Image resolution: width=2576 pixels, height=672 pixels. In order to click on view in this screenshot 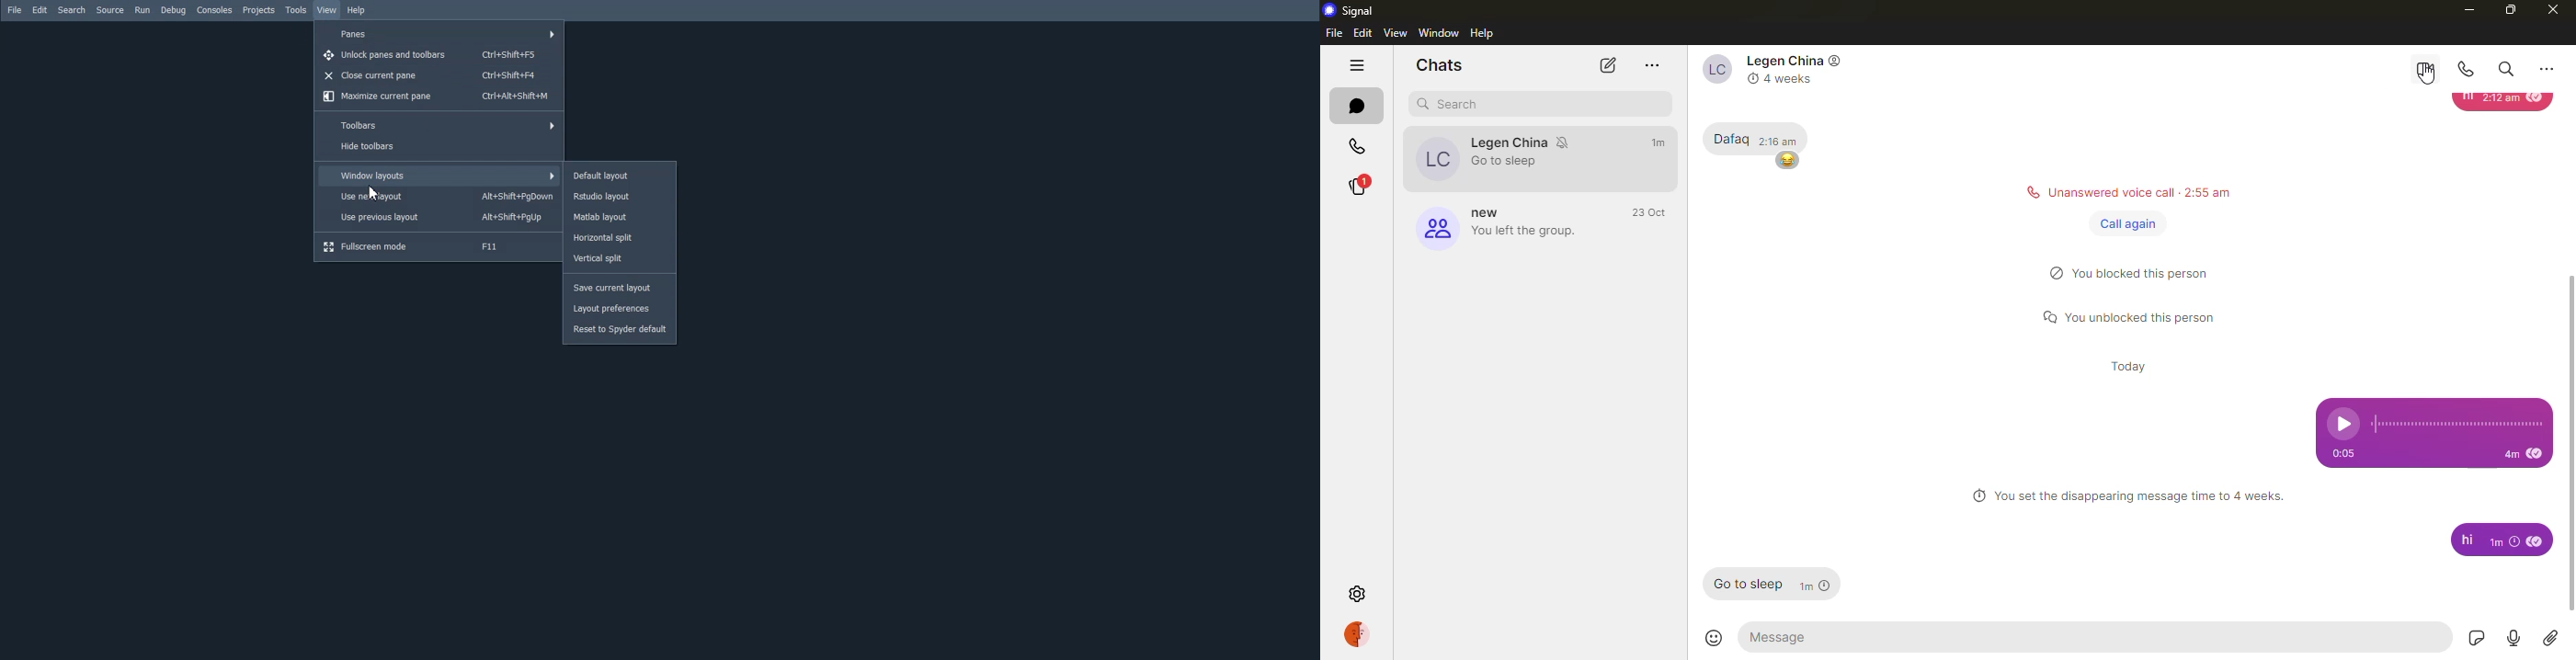, I will do `click(1394, 32)`.